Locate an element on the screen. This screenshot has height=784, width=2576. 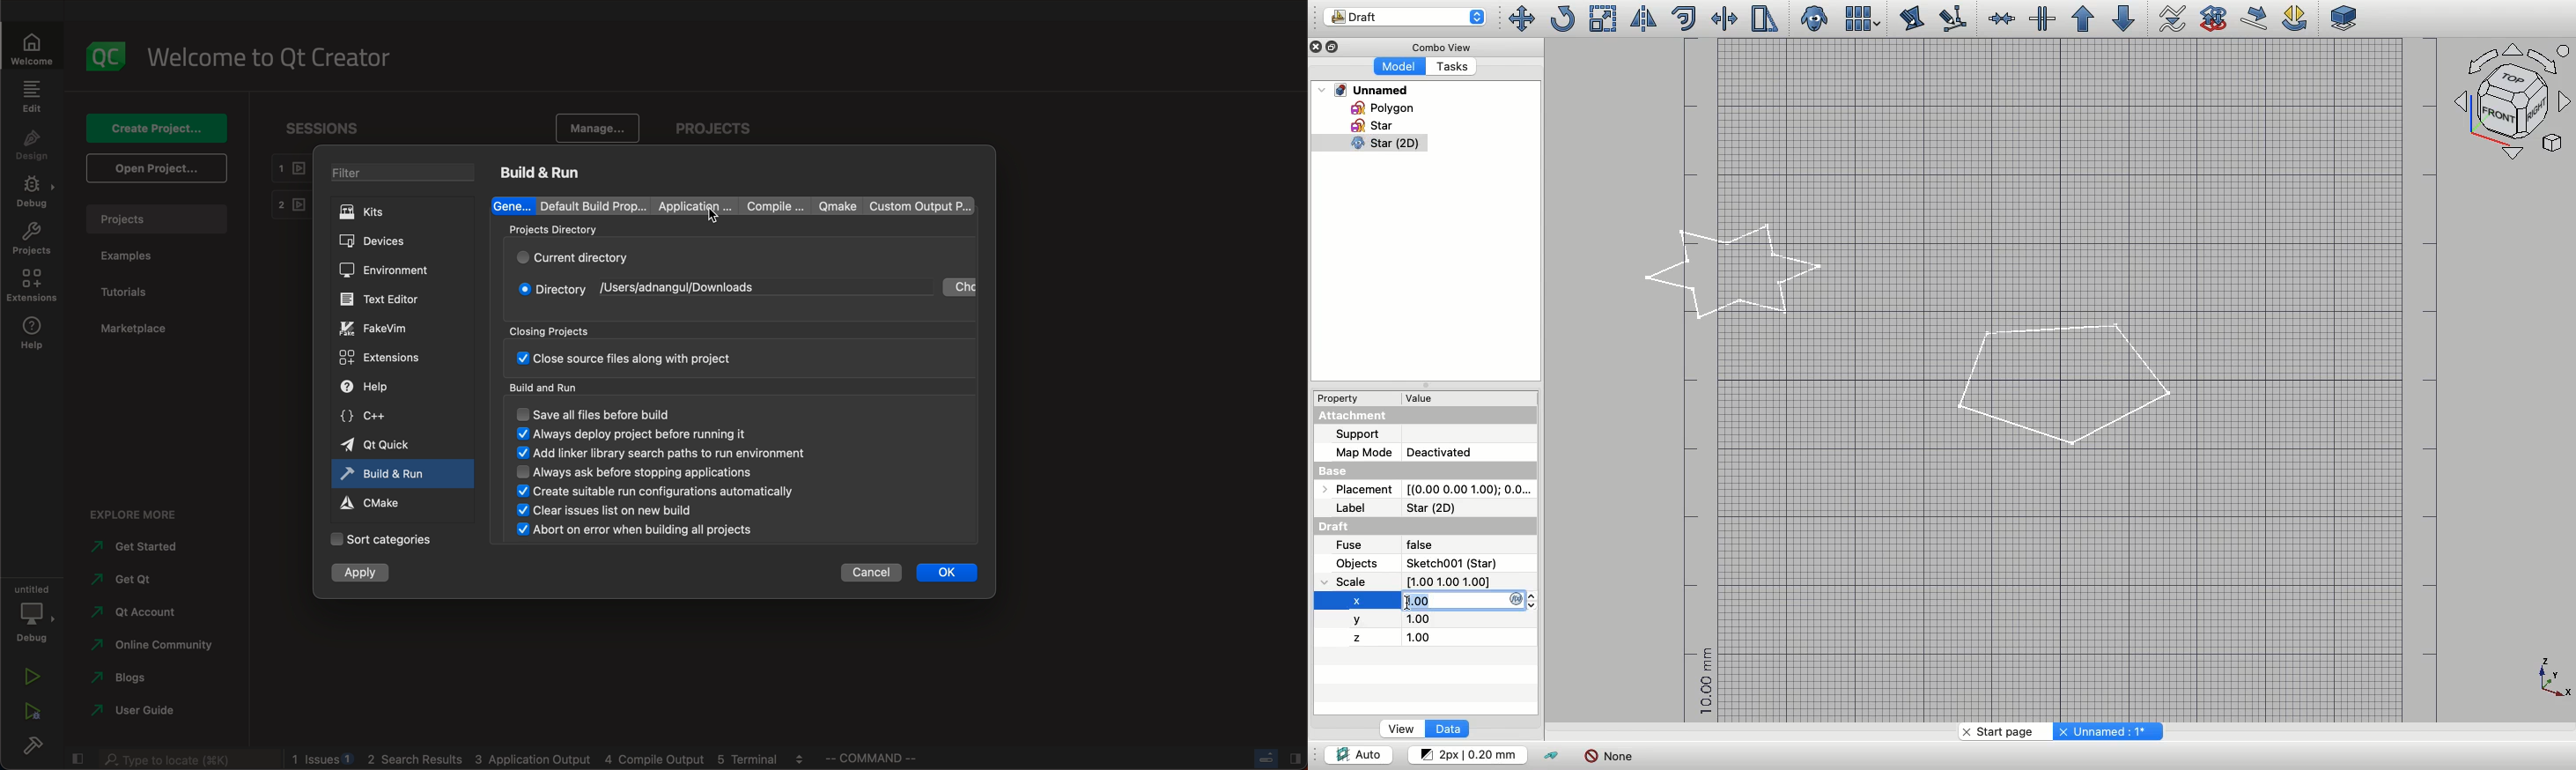
Rotate is located at coordinates (1561, 19).